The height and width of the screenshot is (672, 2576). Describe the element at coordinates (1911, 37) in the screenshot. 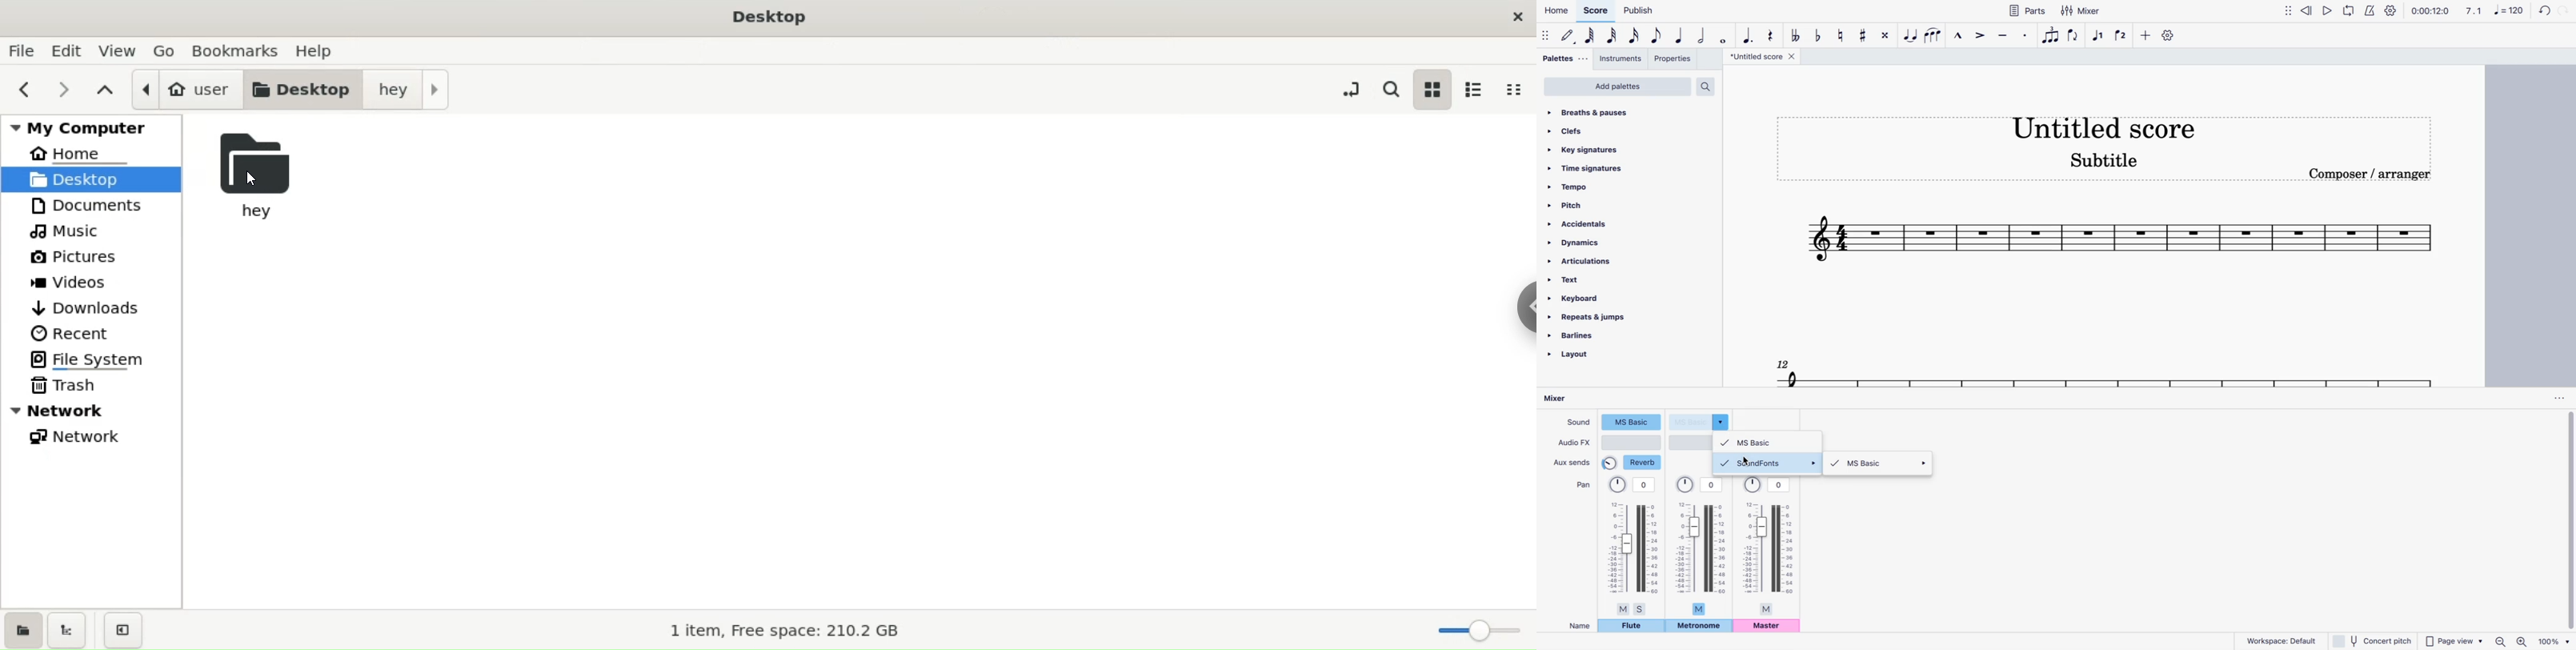

I see `tie` at that location.